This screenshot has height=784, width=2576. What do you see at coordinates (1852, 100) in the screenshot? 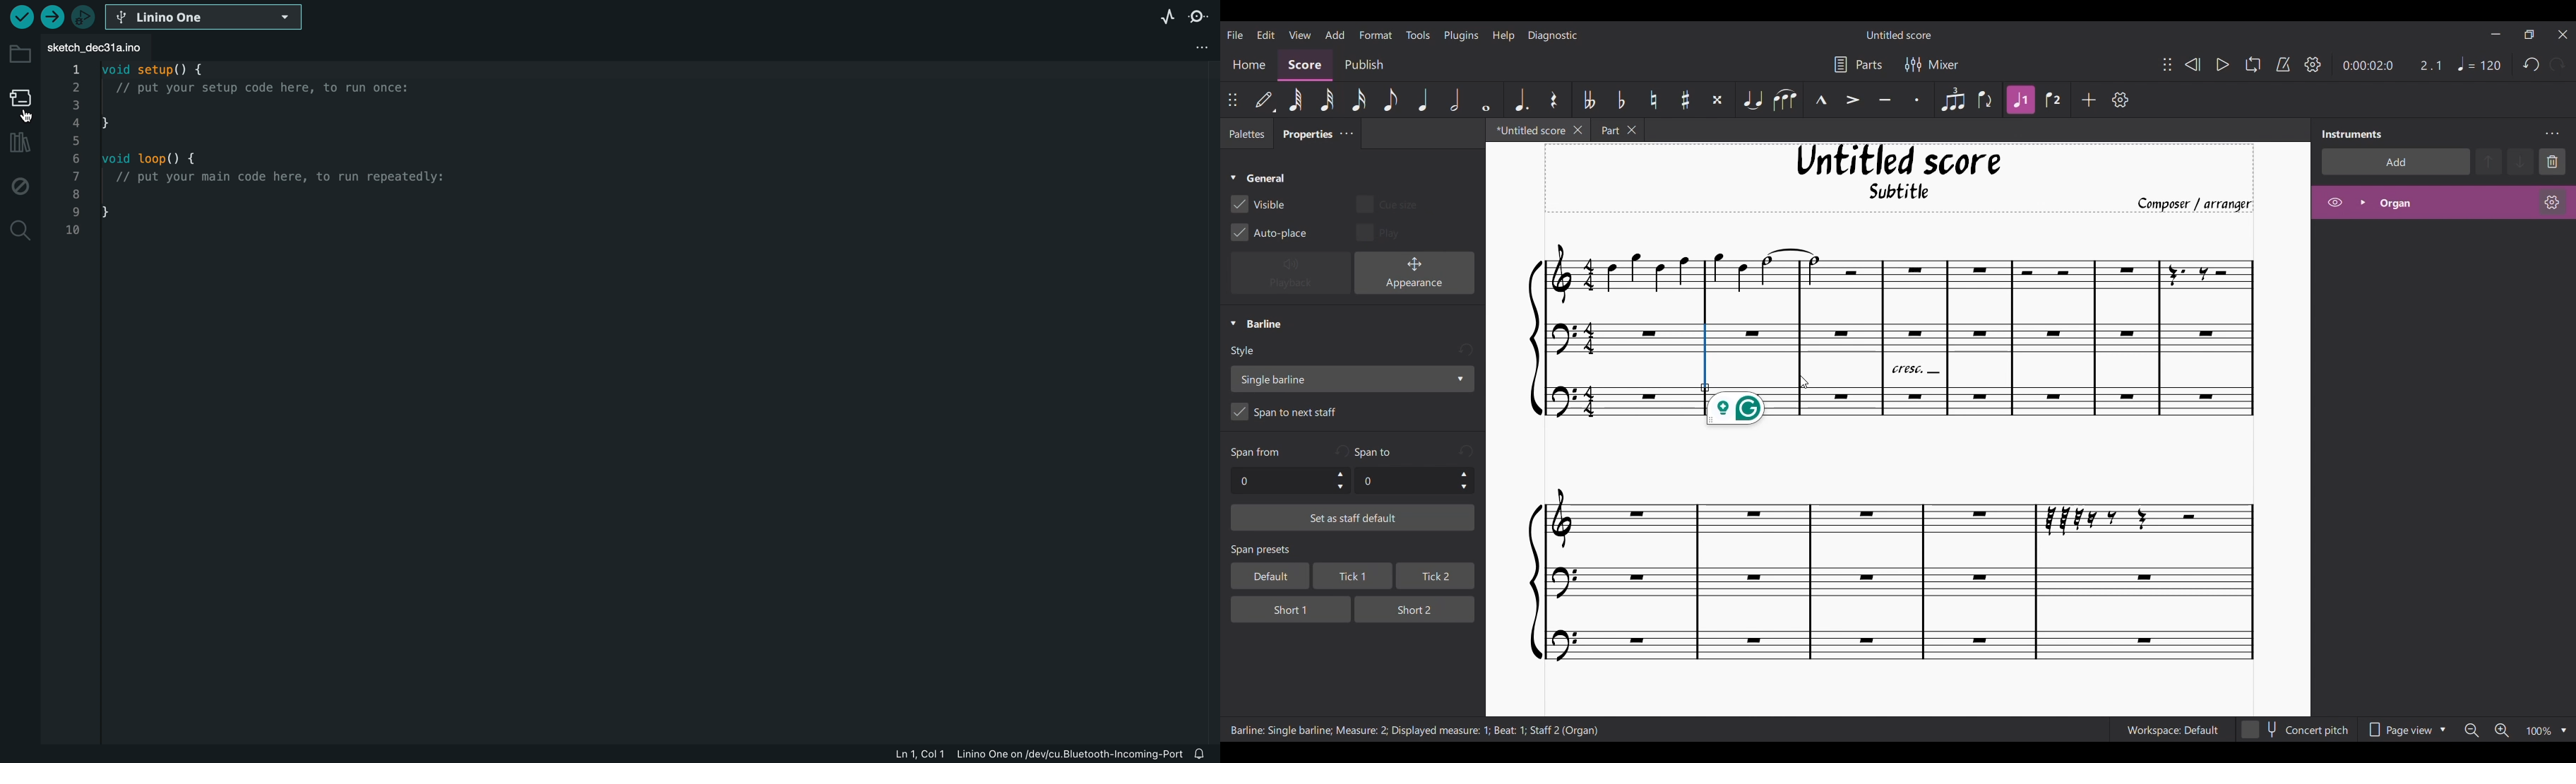
I see `Accent` at bounding box center [1852, 100].